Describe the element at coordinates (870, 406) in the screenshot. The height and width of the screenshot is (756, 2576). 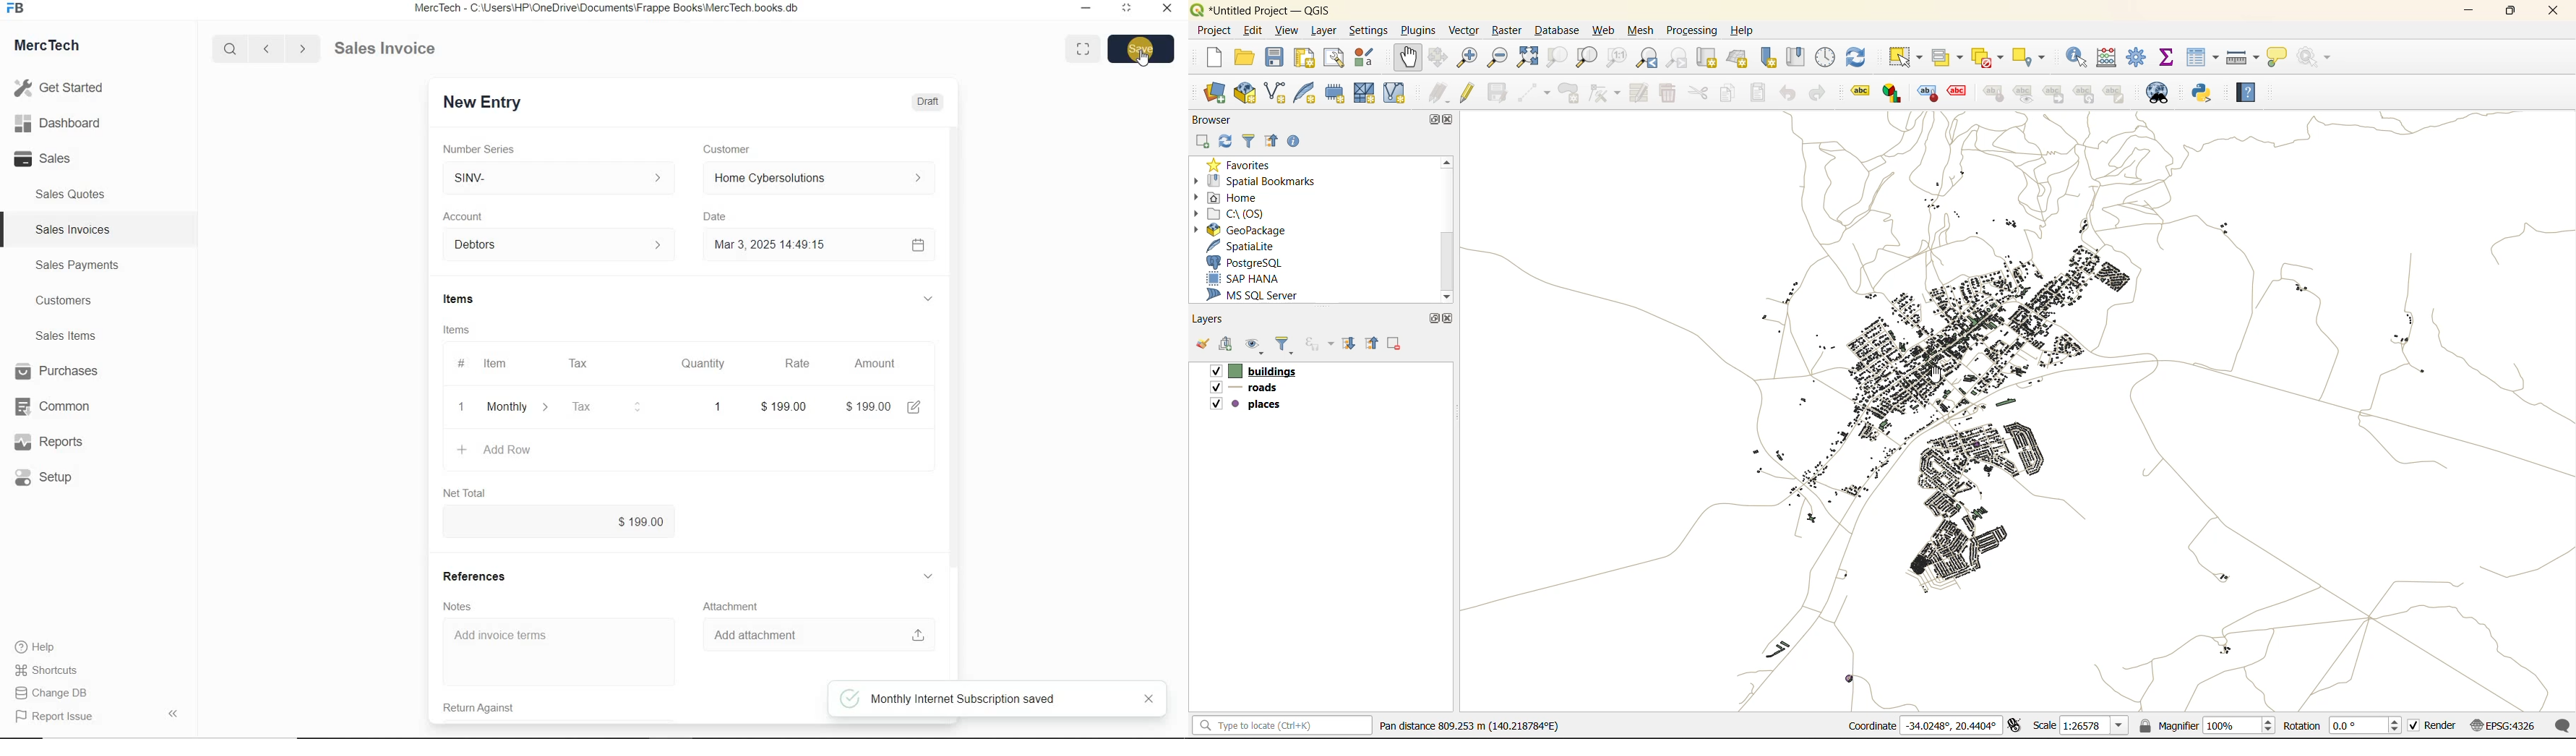
I see `amount: $0.00` at that location.